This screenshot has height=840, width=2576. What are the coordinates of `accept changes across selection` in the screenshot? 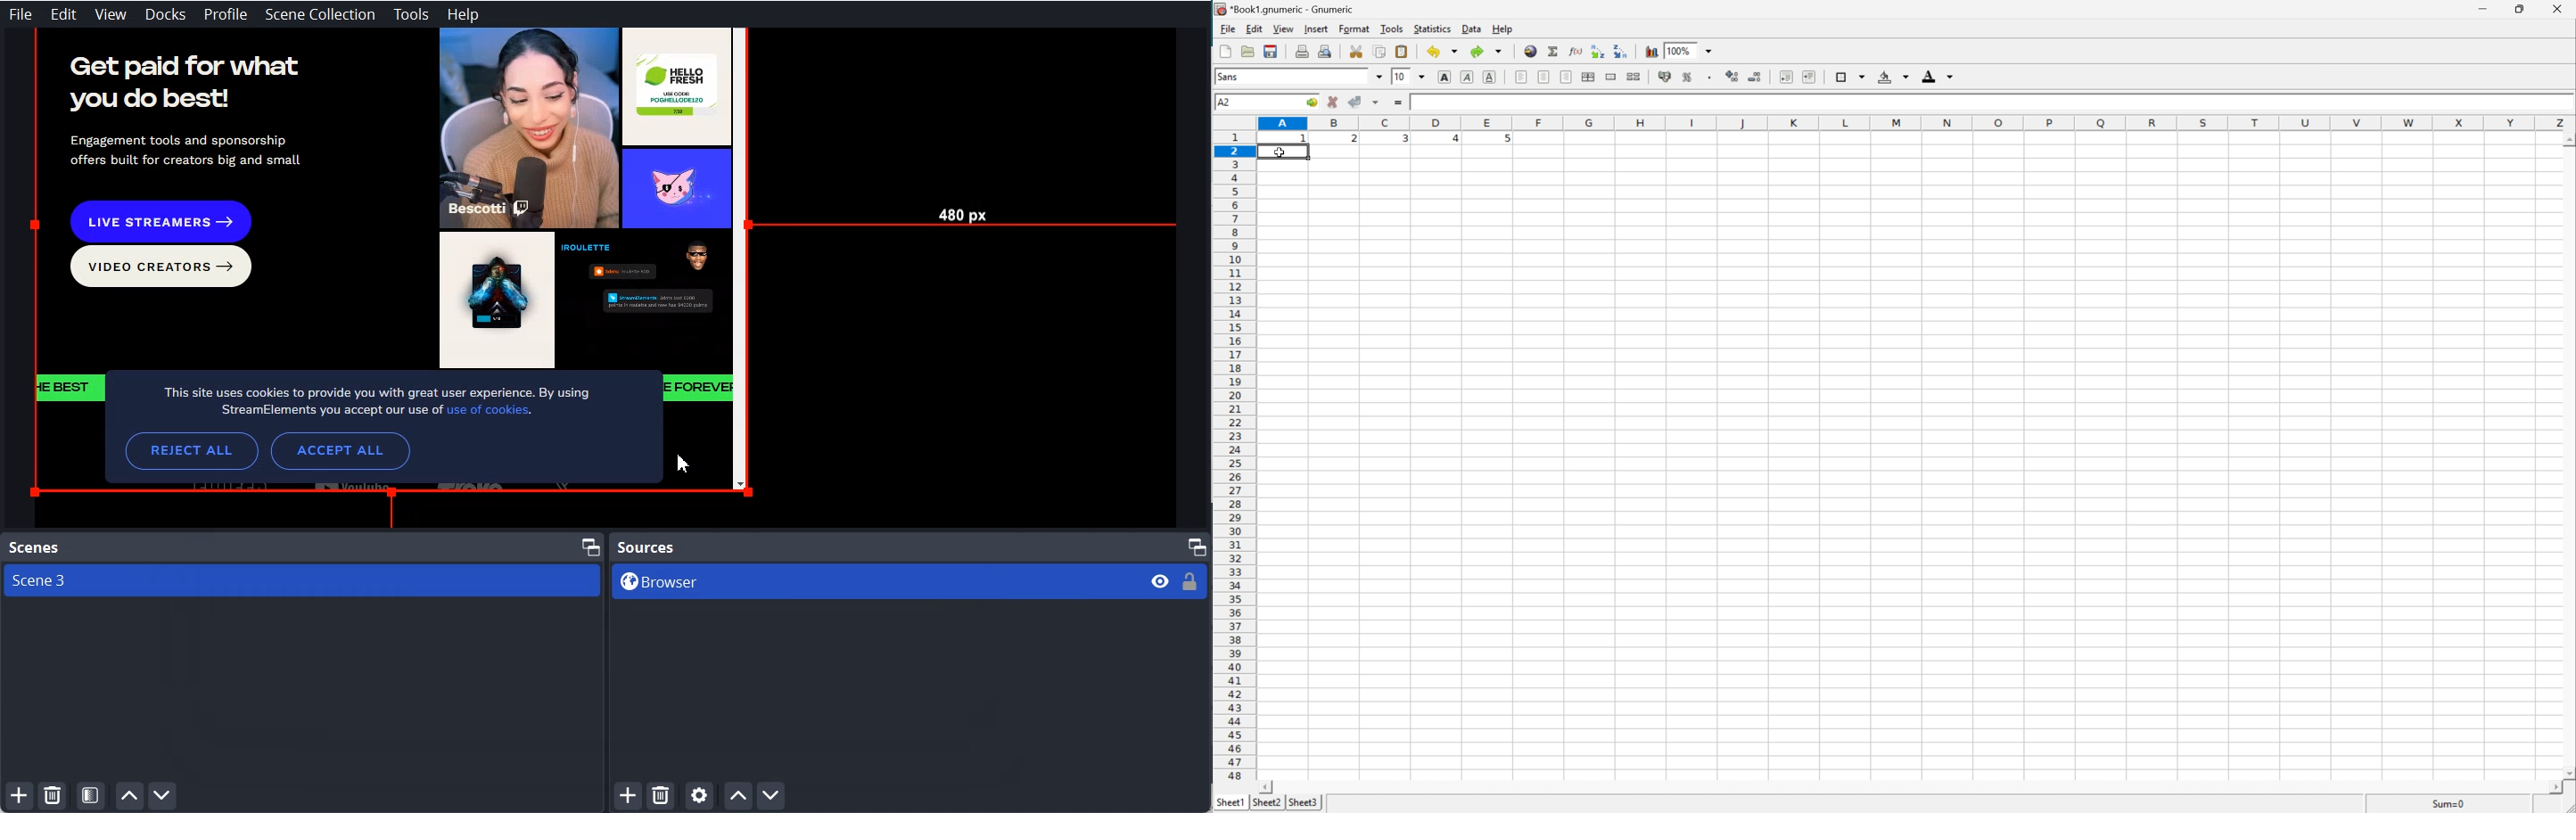 It's located at (1375, 103).